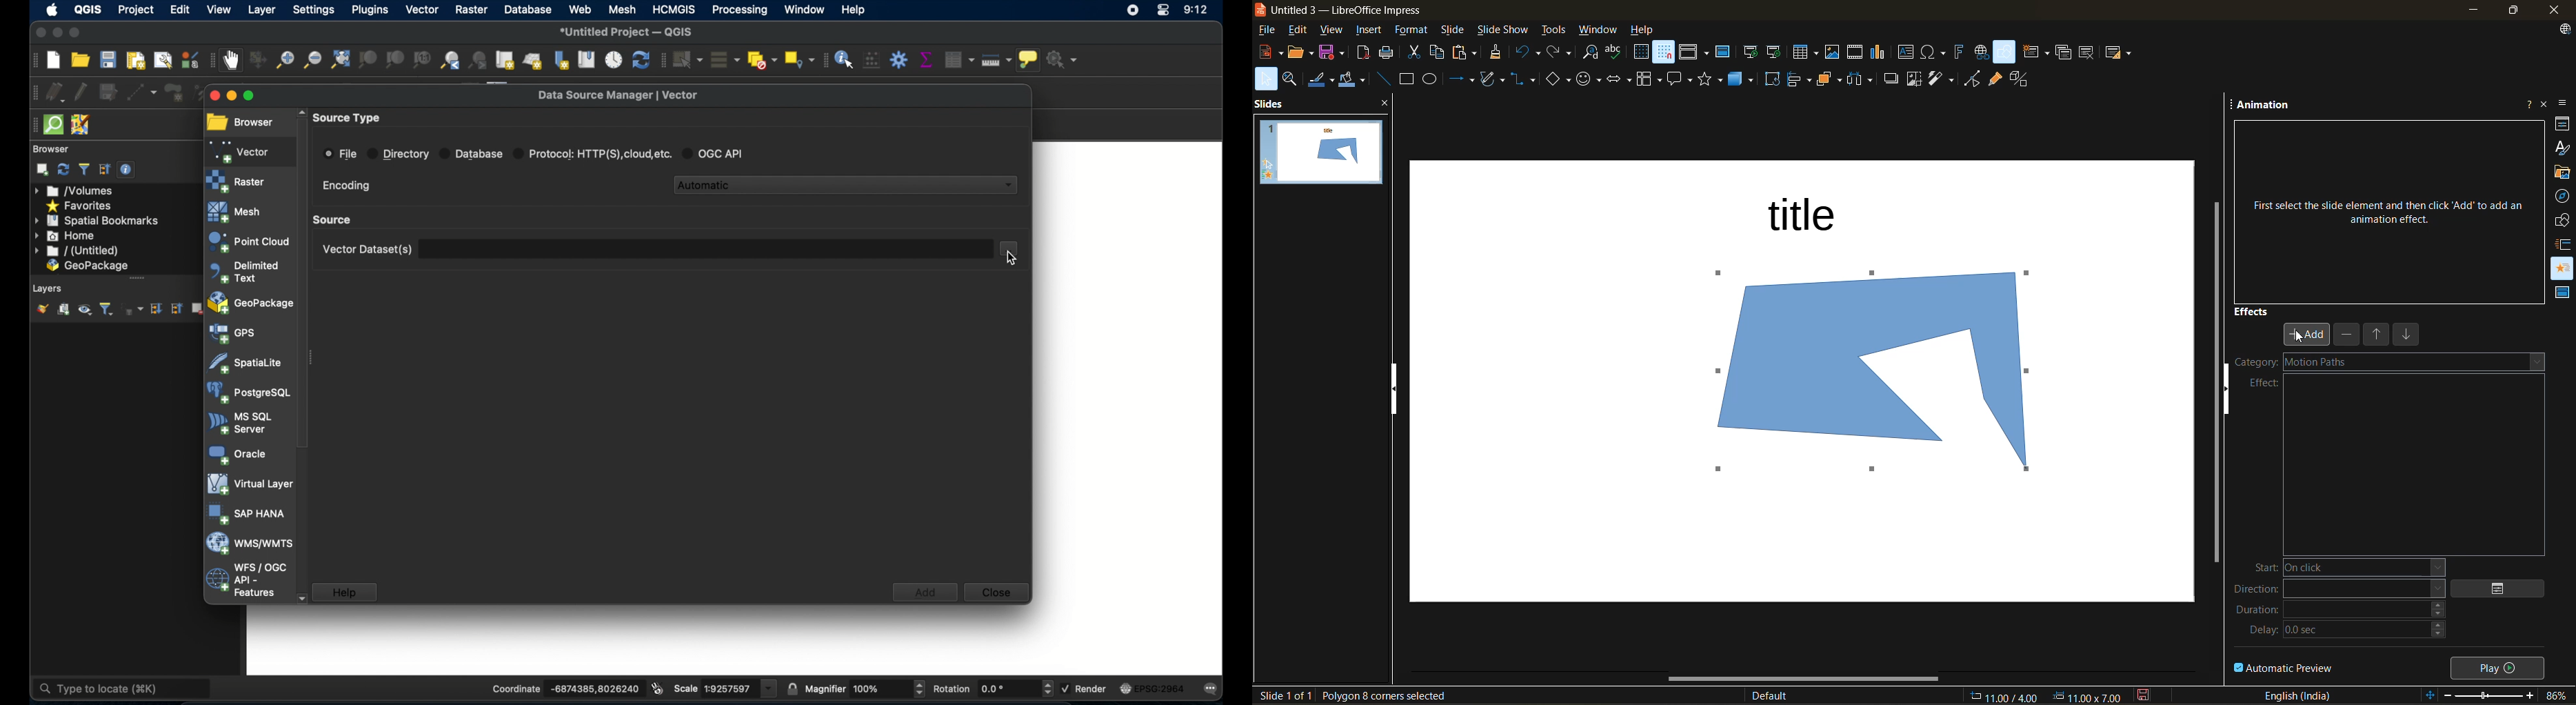 Image resolution: width=2576 pixels, height=728 pixels. I want to click on add polygon feature, so click(172, 91).